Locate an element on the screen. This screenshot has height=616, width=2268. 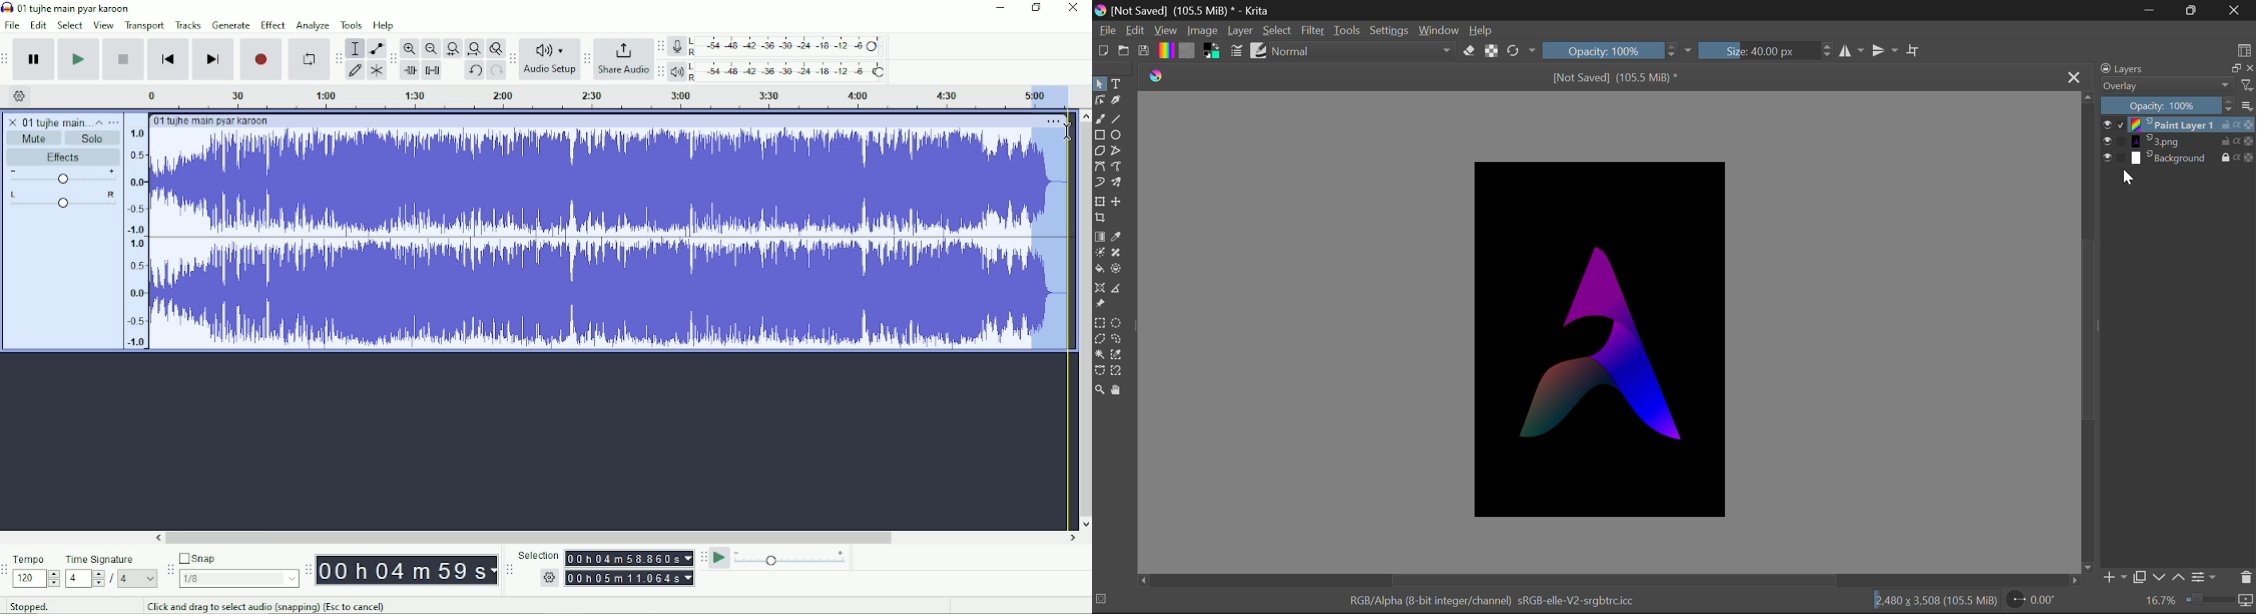
Collapse is located at coordinates (101, 123).